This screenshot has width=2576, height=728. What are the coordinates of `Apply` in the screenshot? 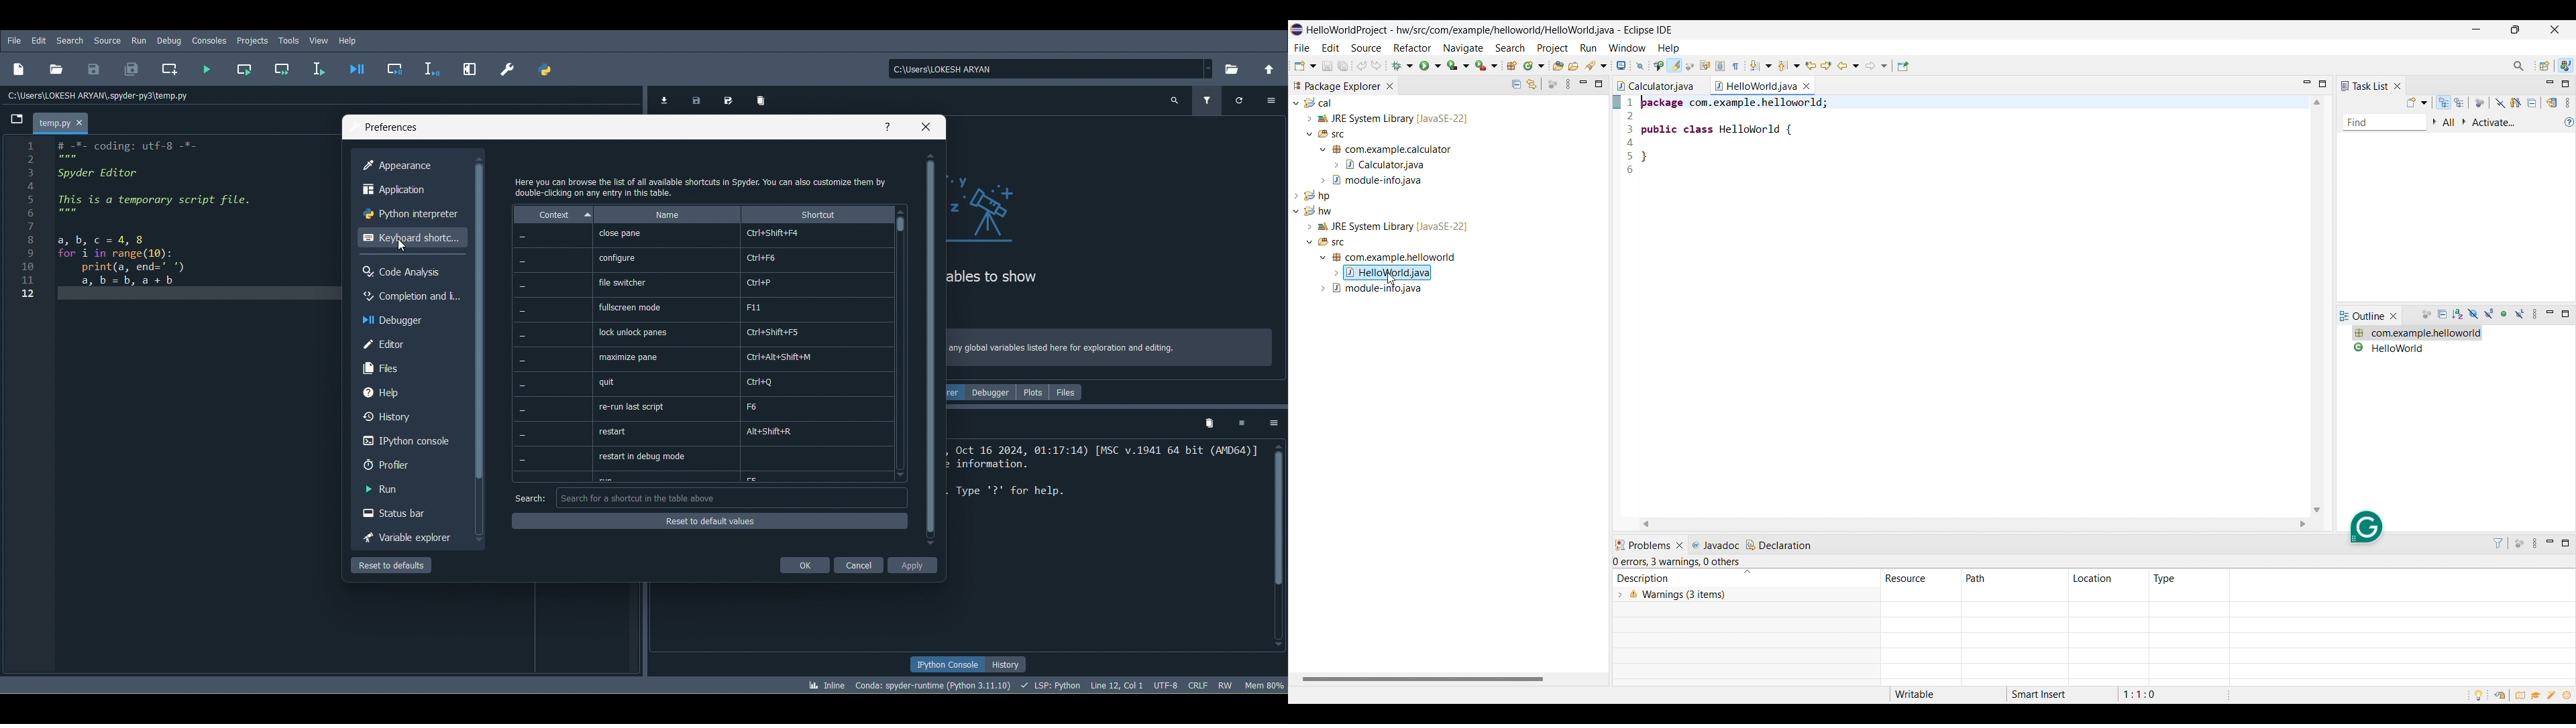 It's located at (916, 564).